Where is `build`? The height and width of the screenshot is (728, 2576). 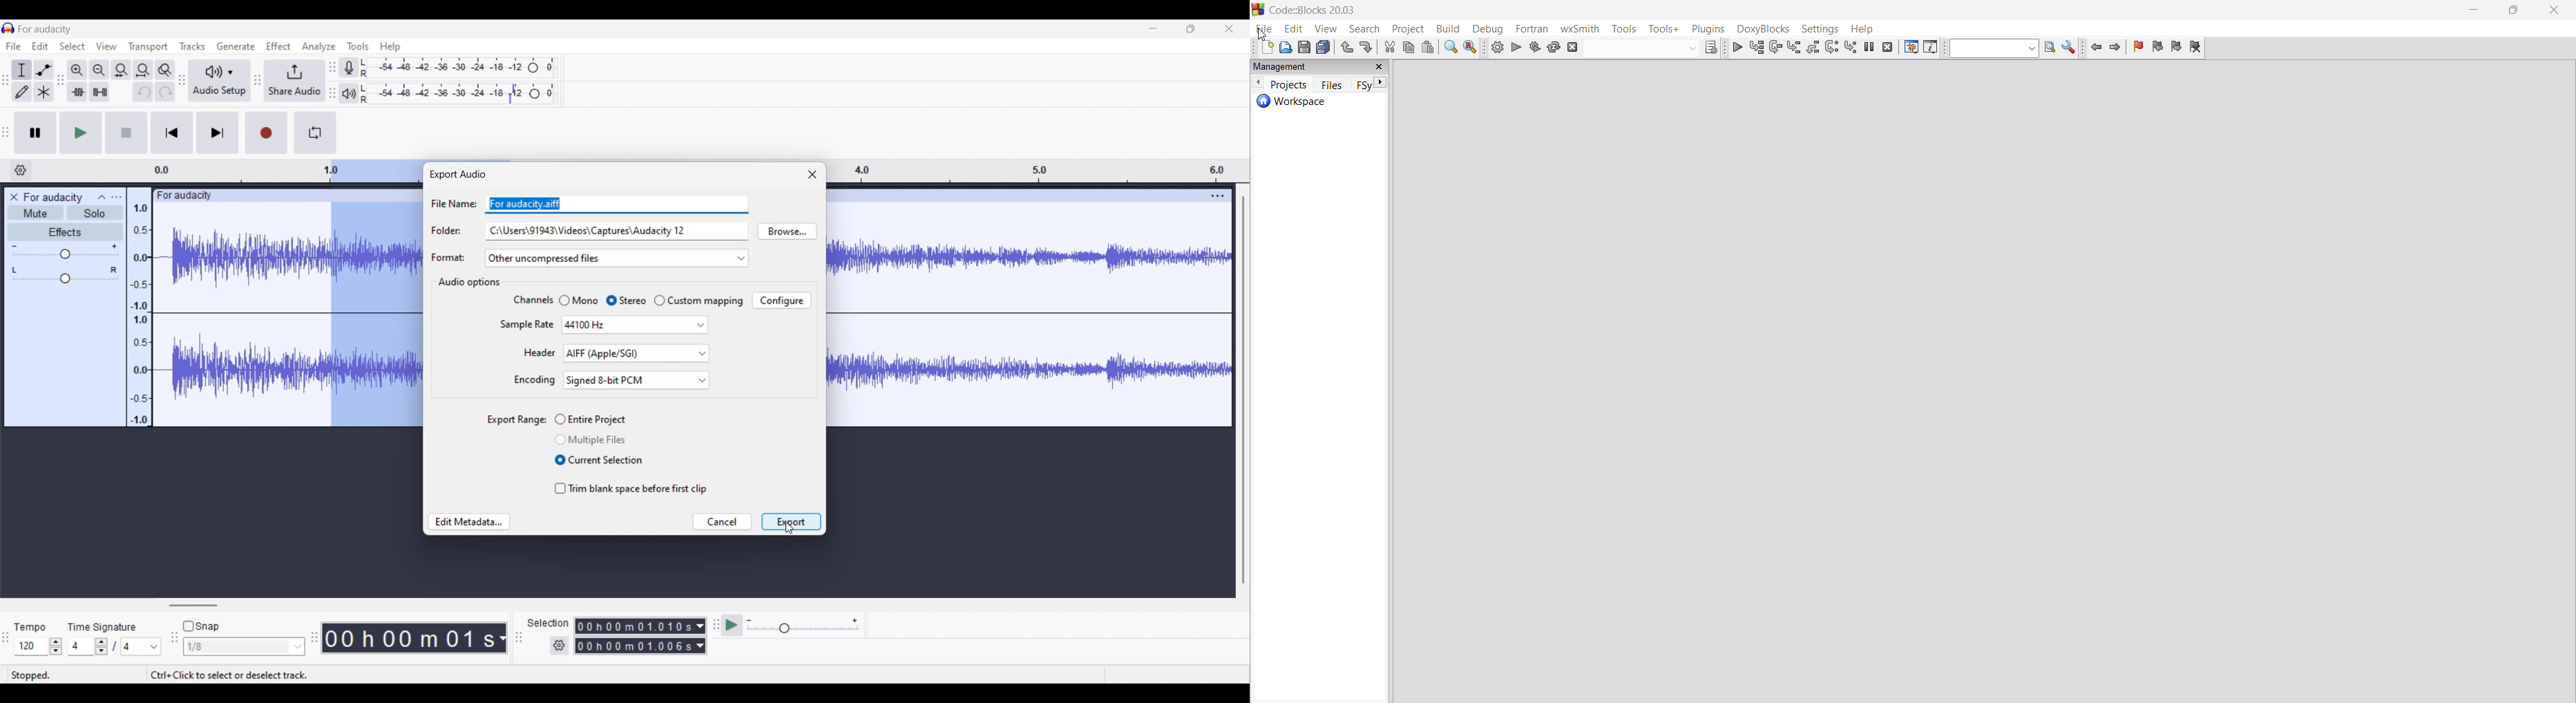
build is located at coordinates (1447, 29).